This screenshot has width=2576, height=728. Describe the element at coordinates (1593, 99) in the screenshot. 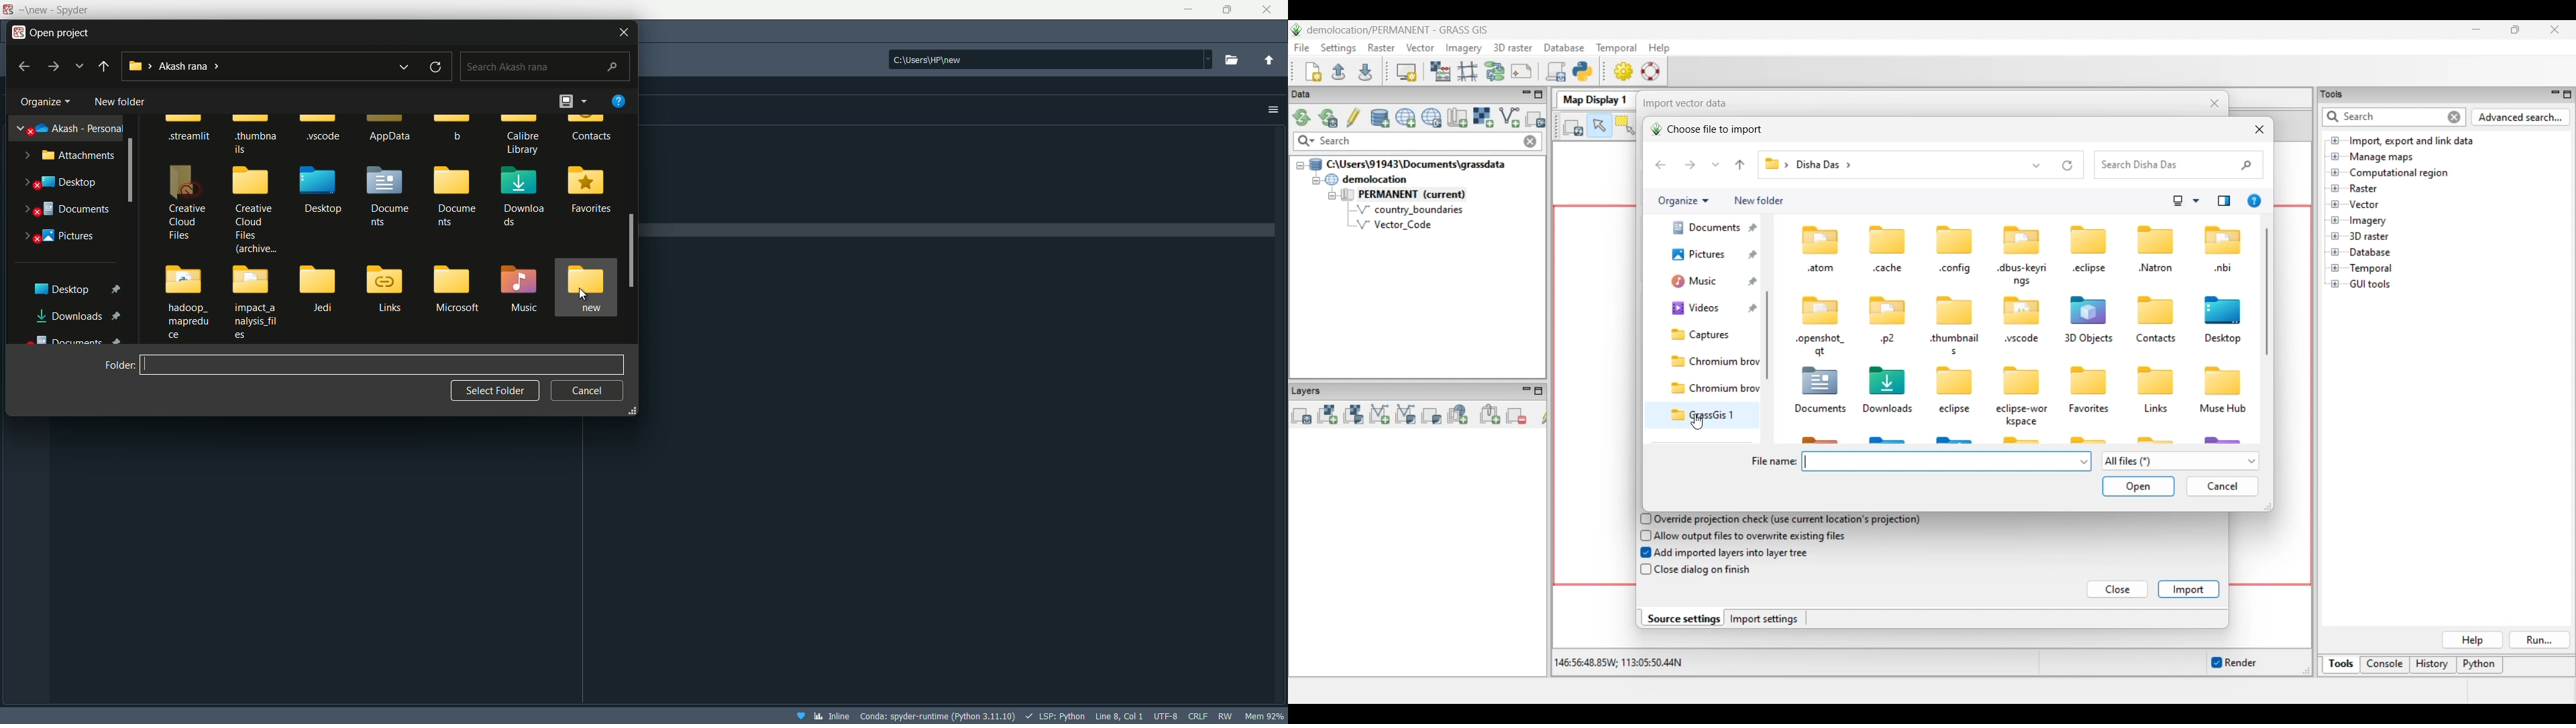

I see `Map Display 1 tab` at that location.